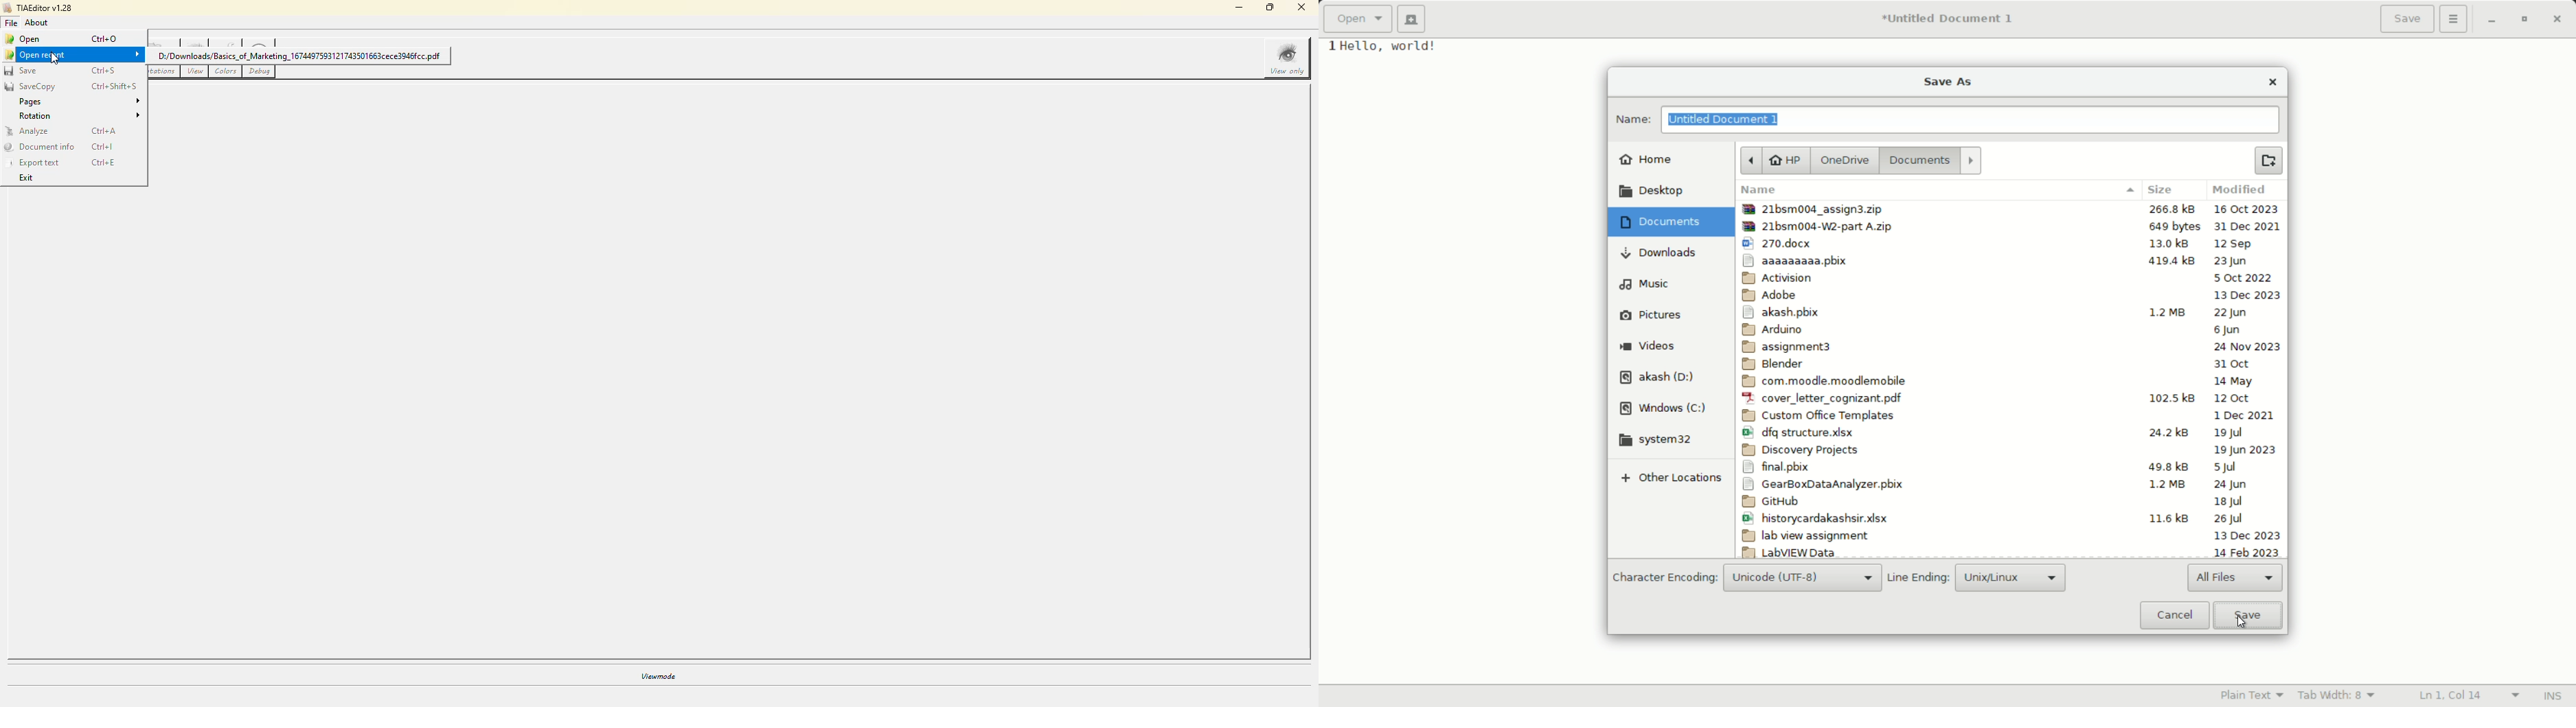 Image resolution: width=2576 pixels, height=728 pixels. Describe the element at coordinates (1648, 346) in the screenshot. I see `videos` at that location.